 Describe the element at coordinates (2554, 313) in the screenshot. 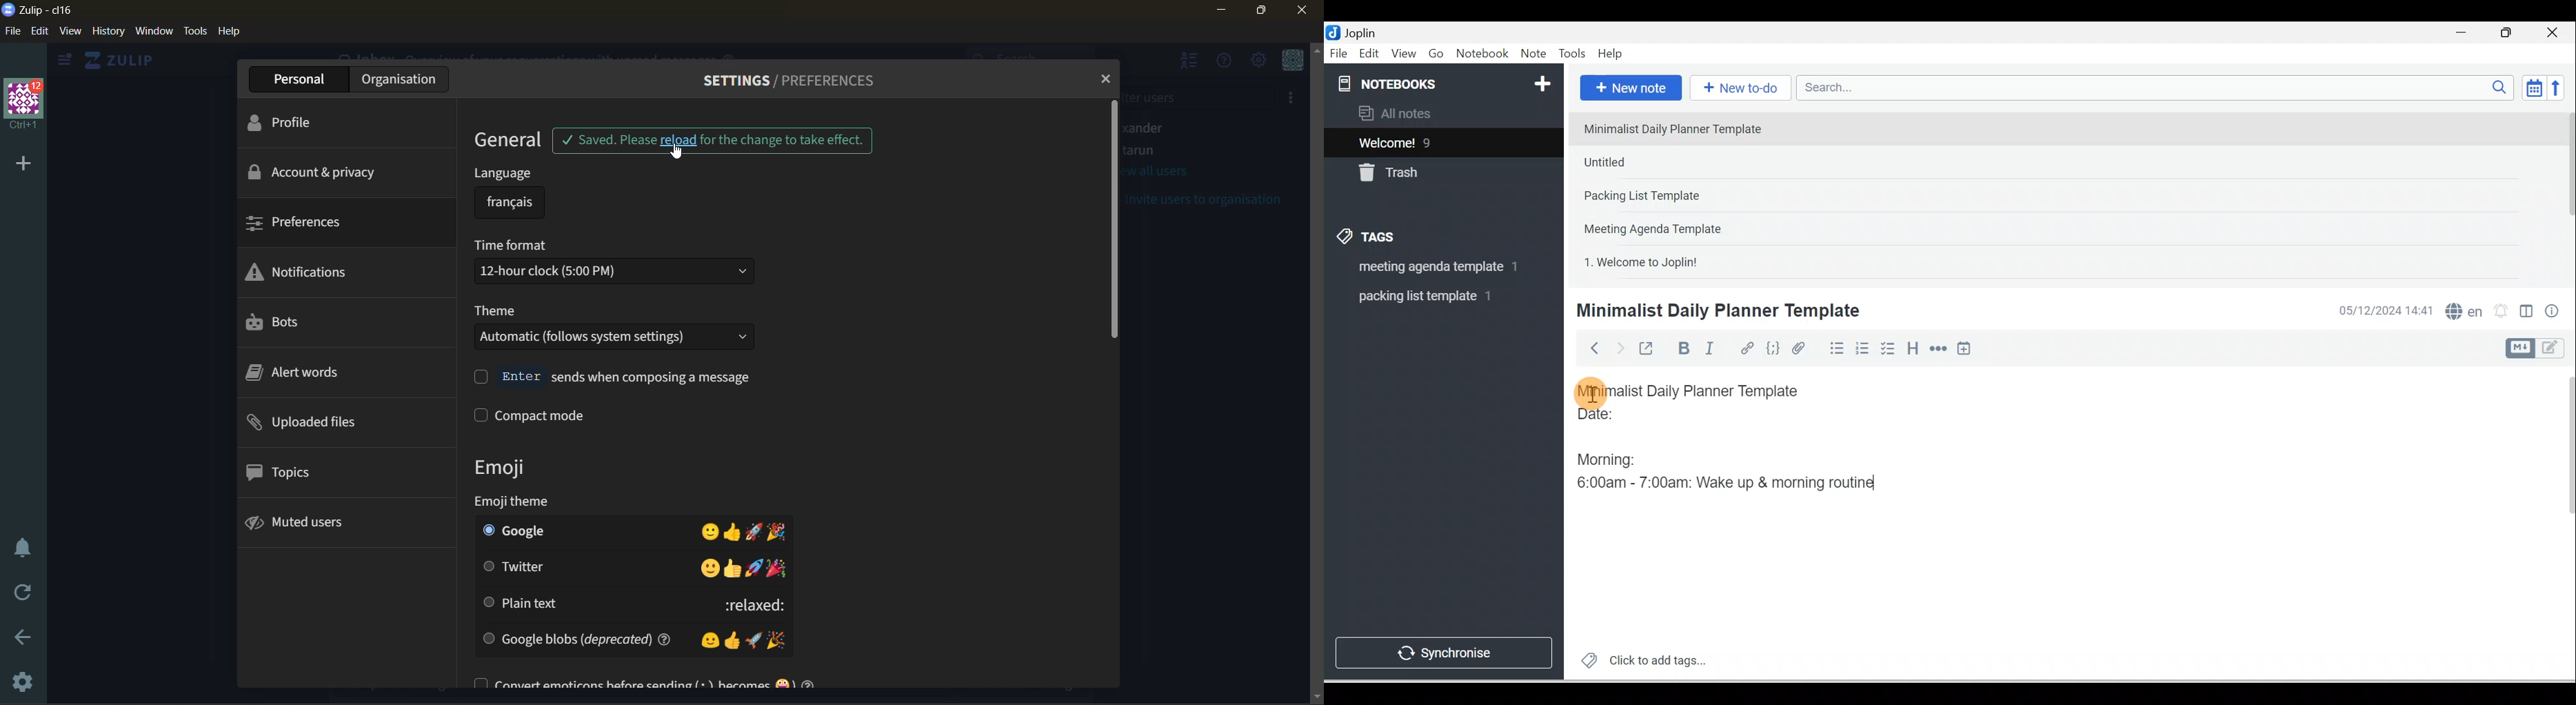

I see `Note properties` at that location.